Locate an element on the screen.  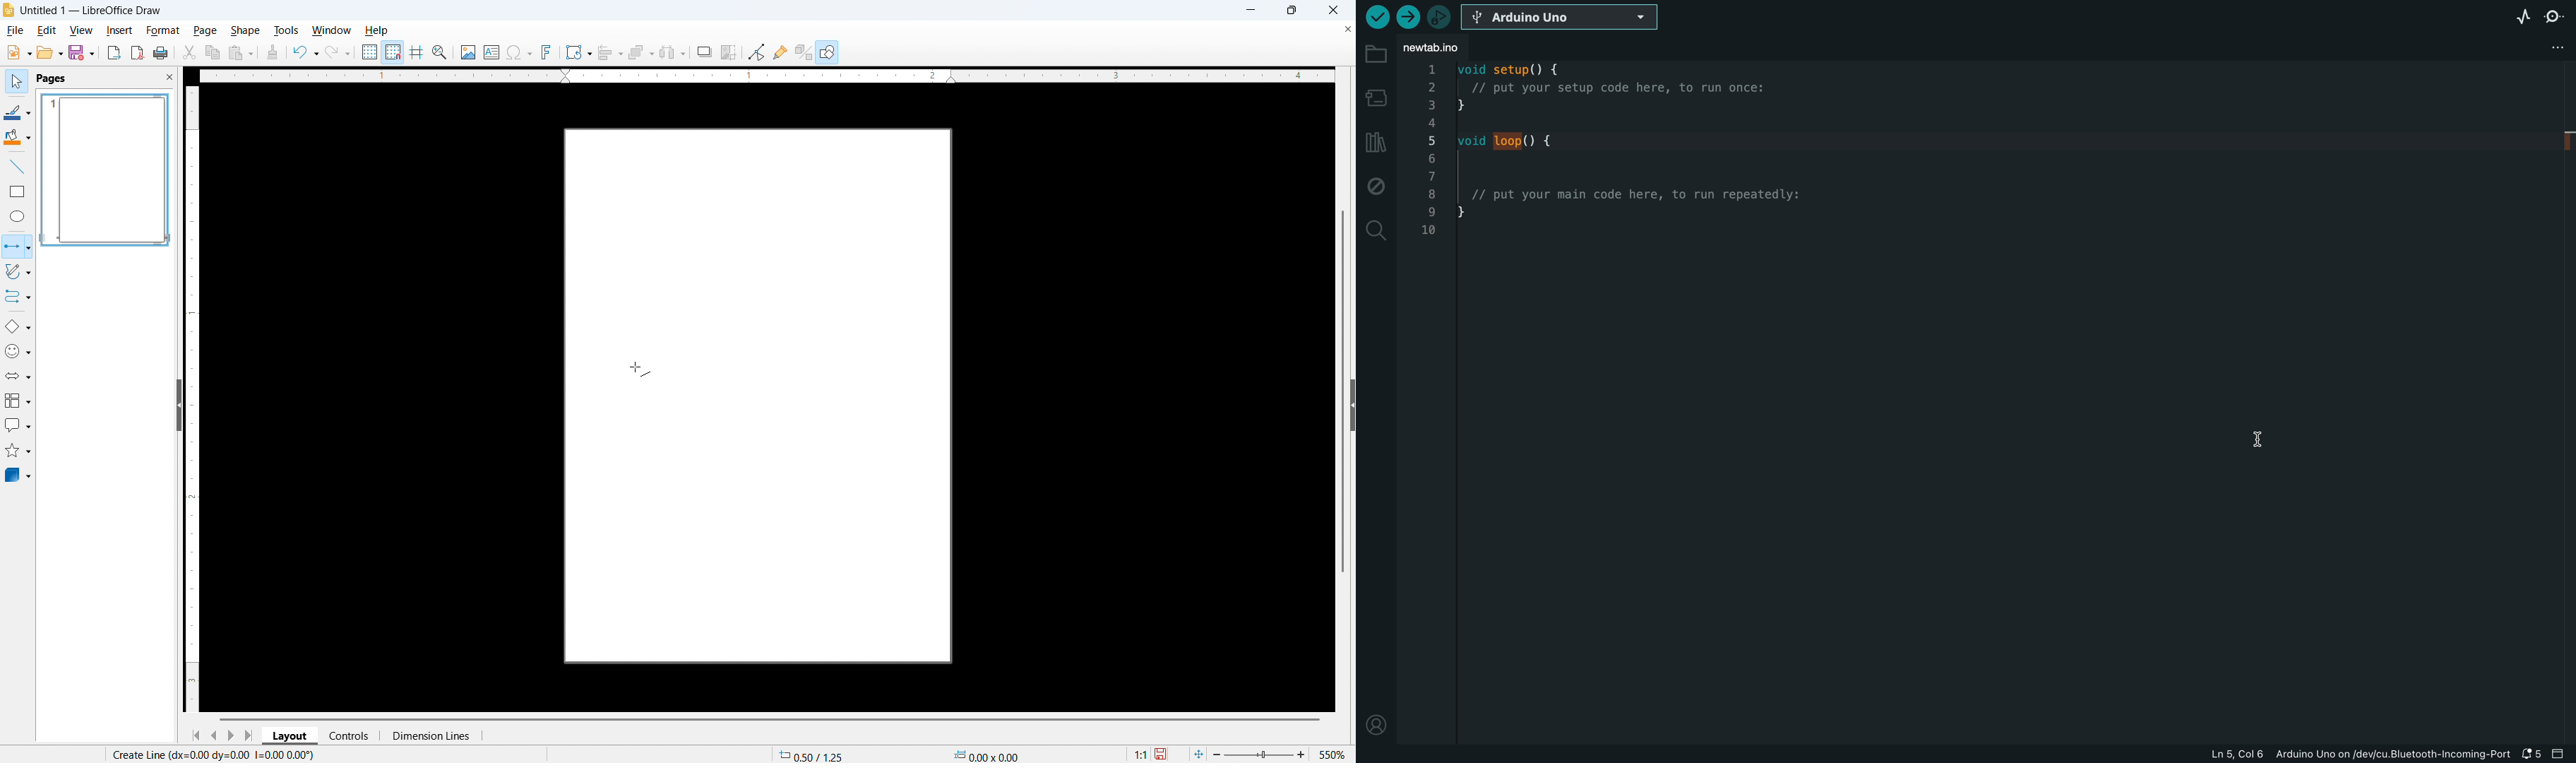
Redo  is located at coordinates (338, 53).